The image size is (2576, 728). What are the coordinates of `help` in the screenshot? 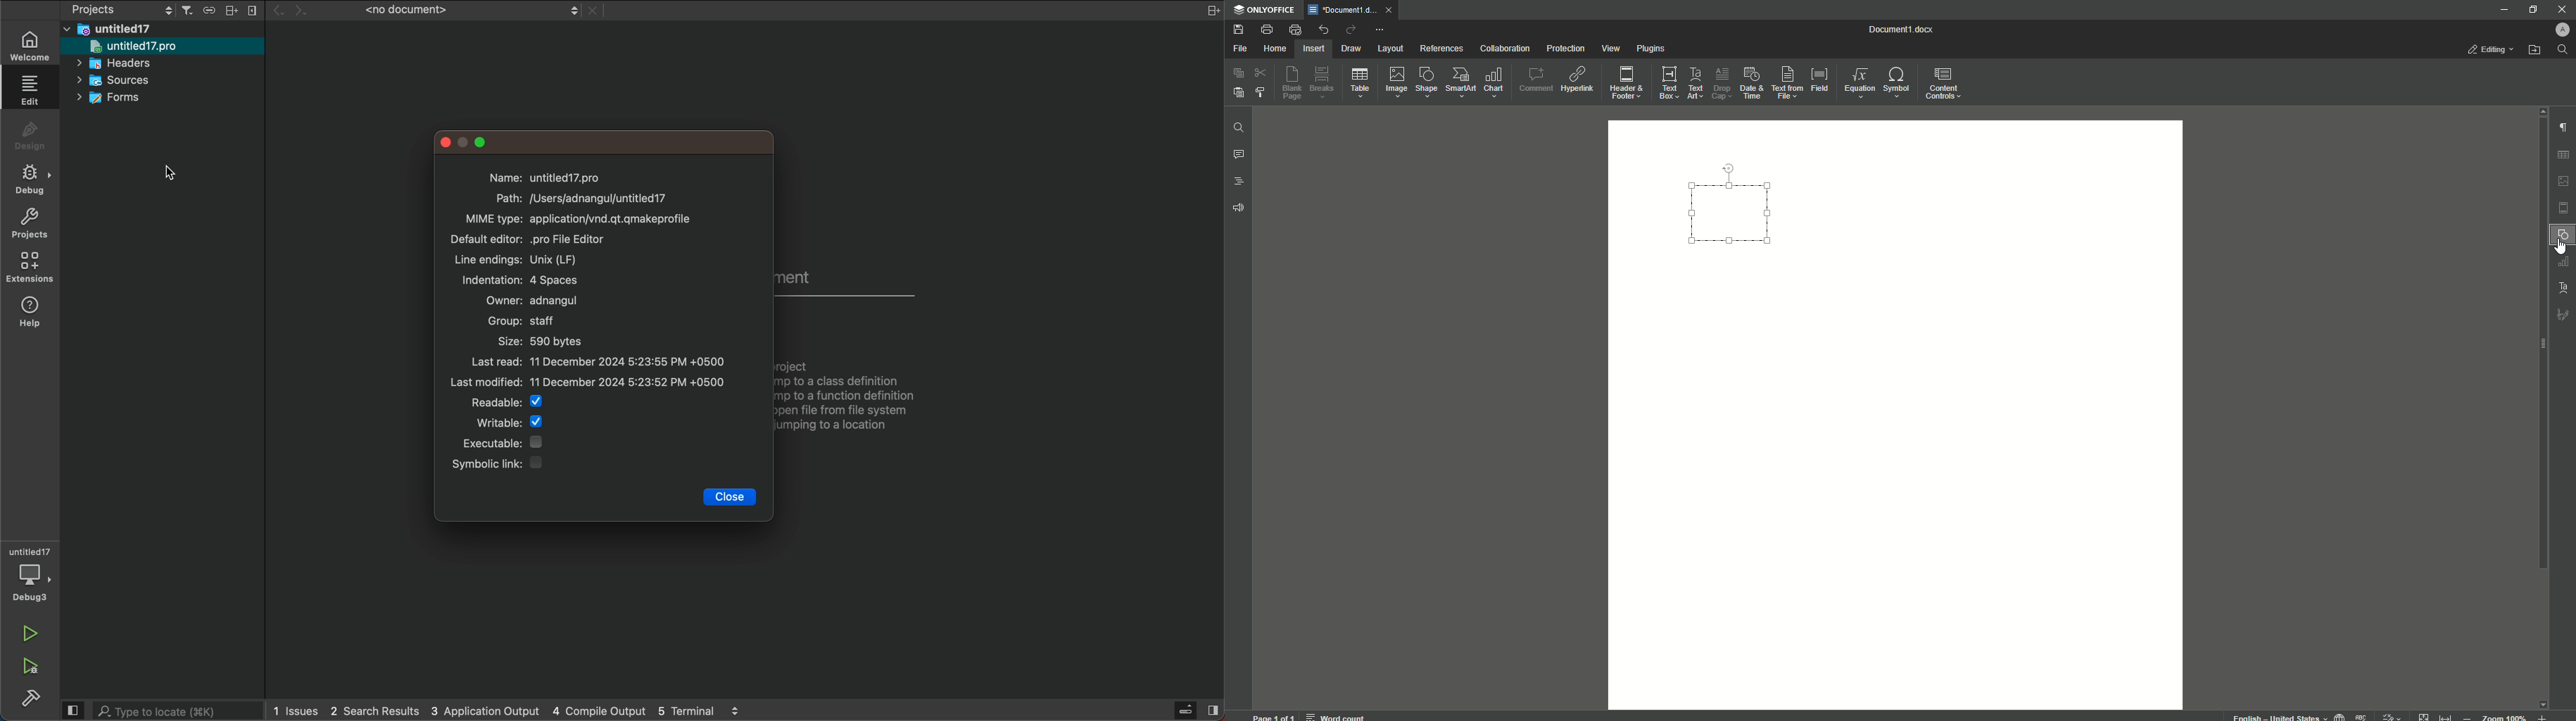 It's located at (31, 312).